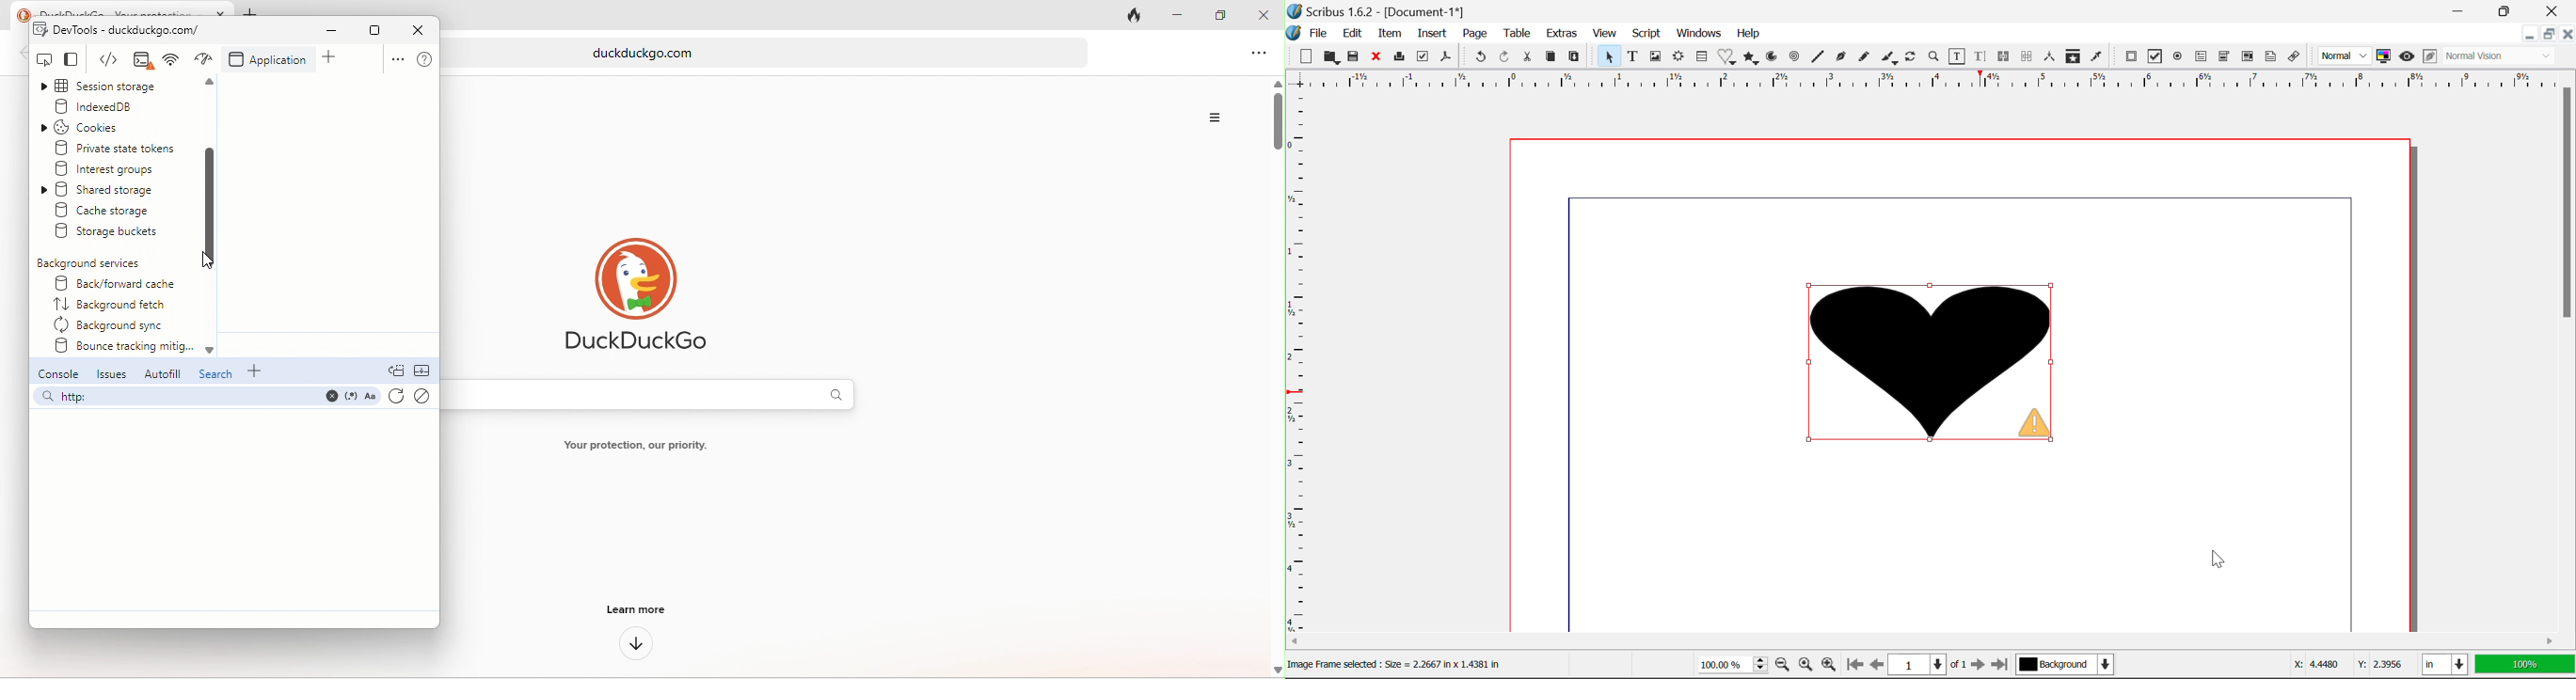  I want to click on Pdf Checkbox, so click(2157, 58).